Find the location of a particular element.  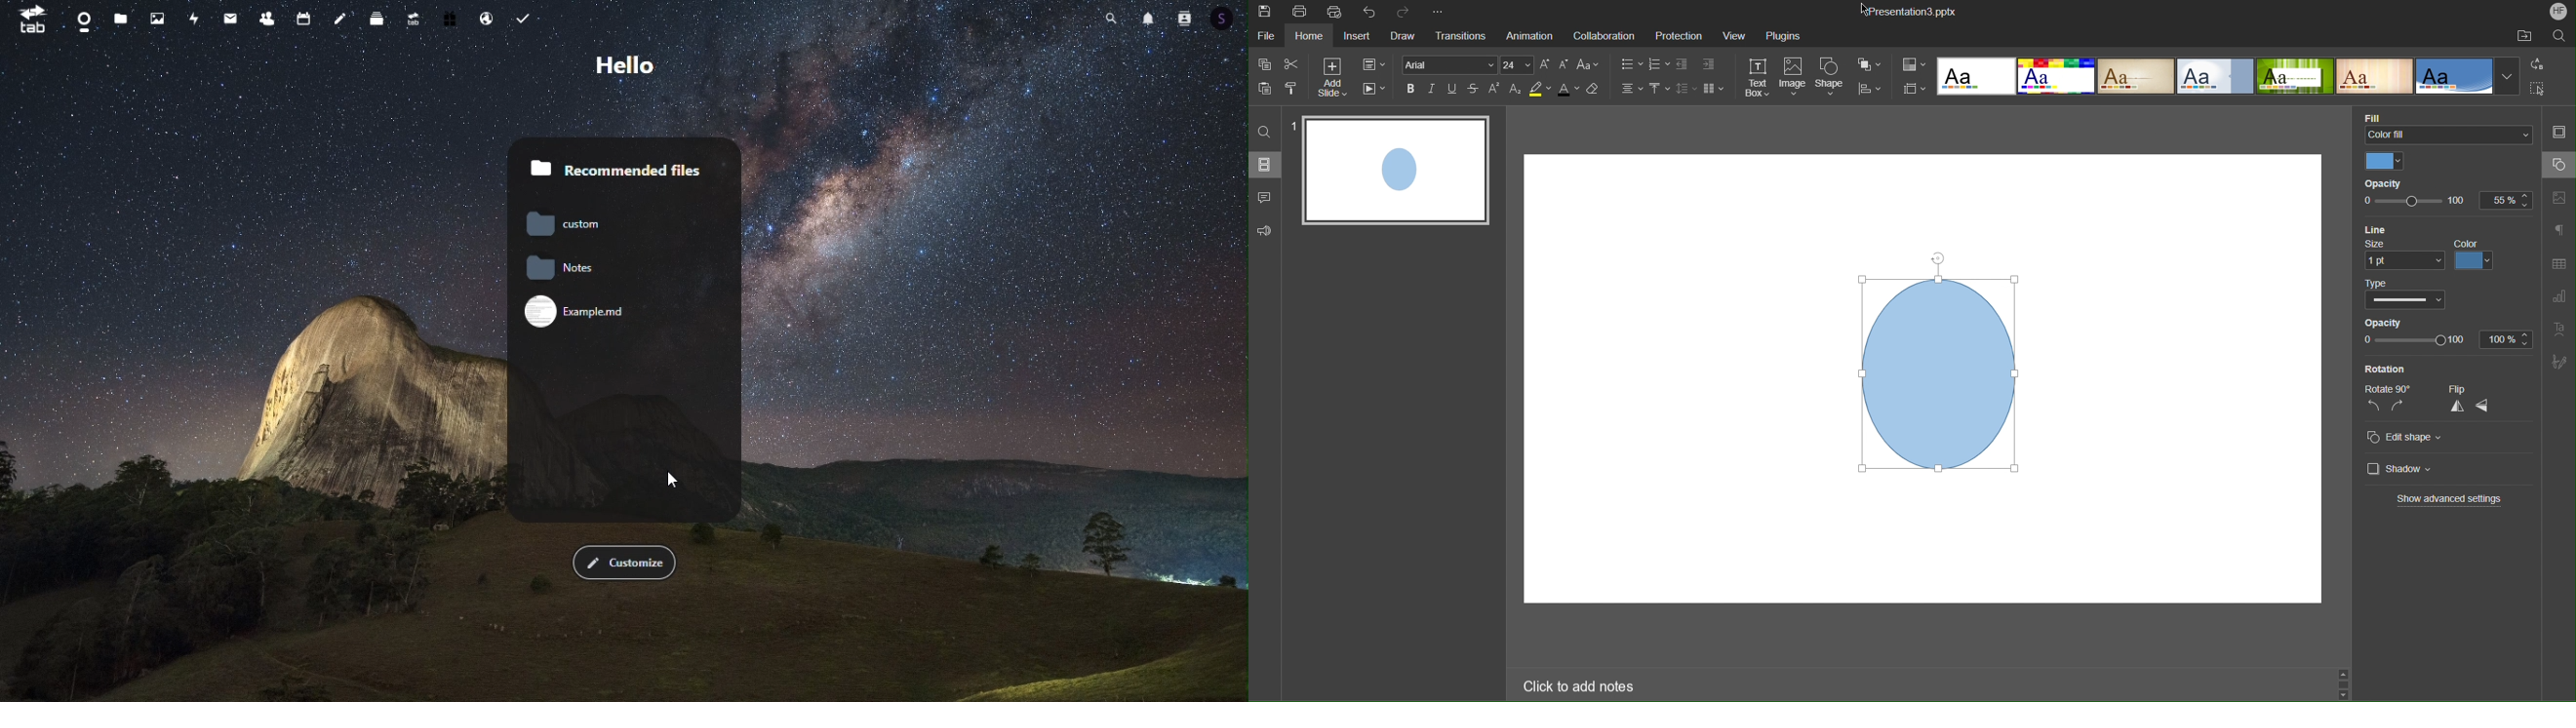

Image Settings is located at coordinates (2563, 197).